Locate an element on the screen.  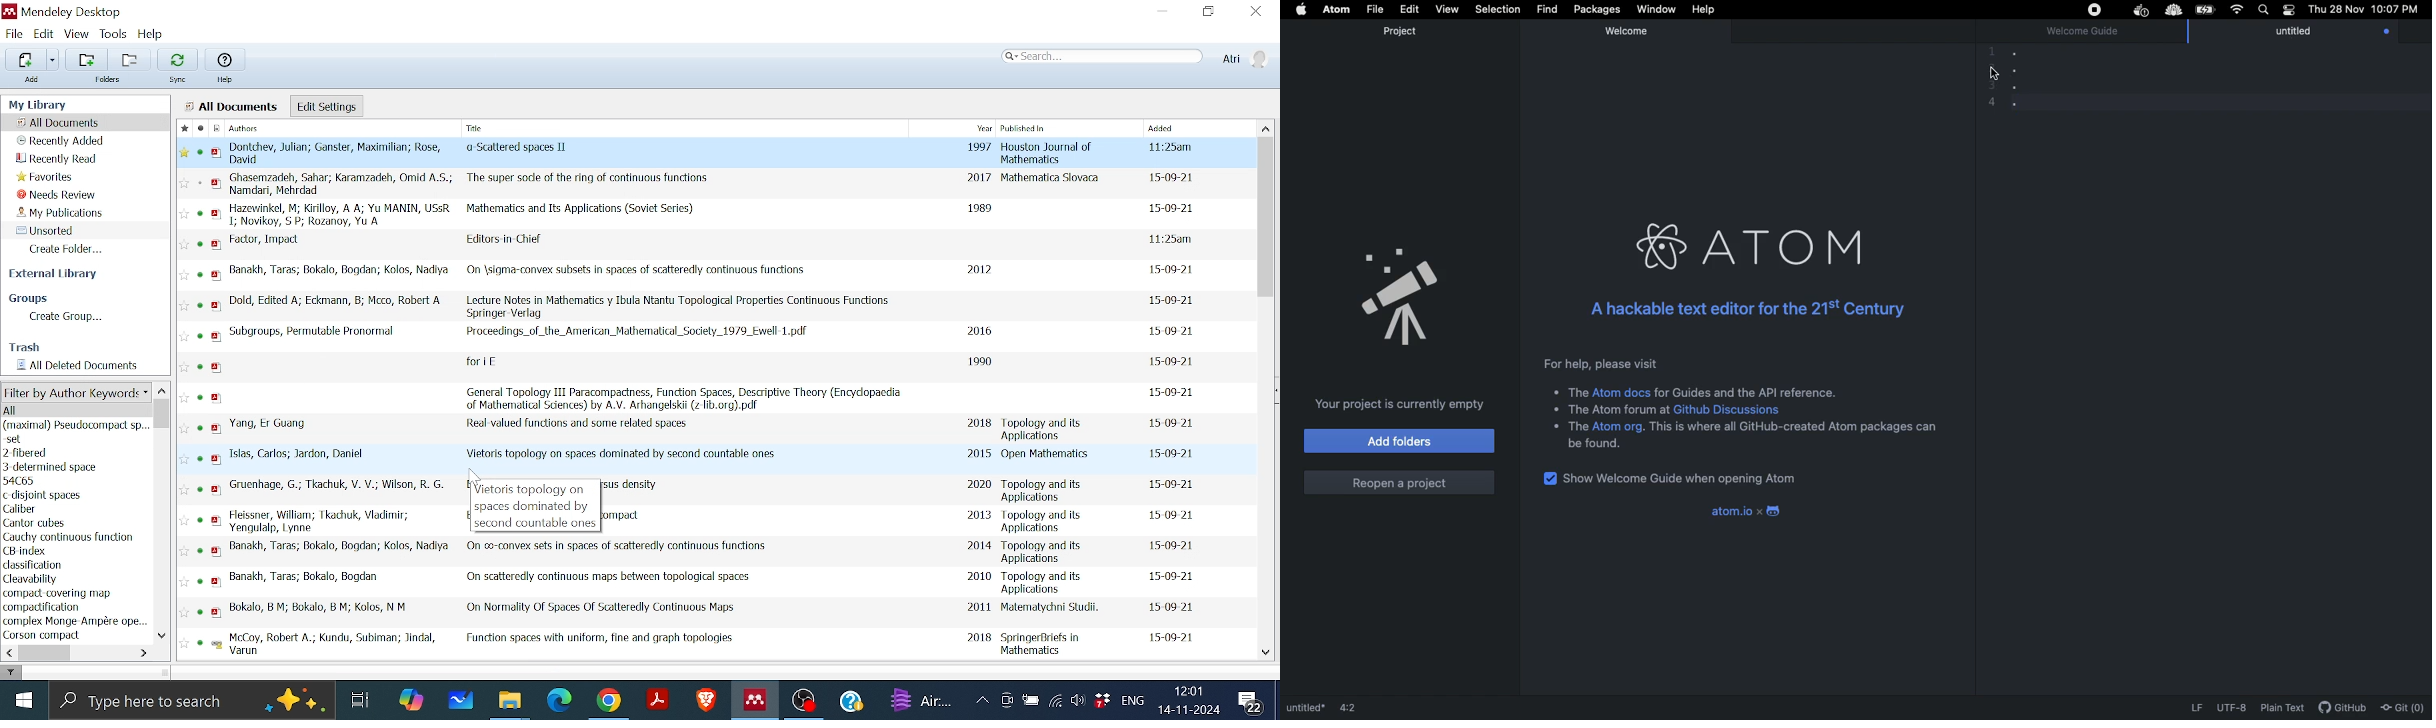
Keyword is located at coordinates (40, 607).